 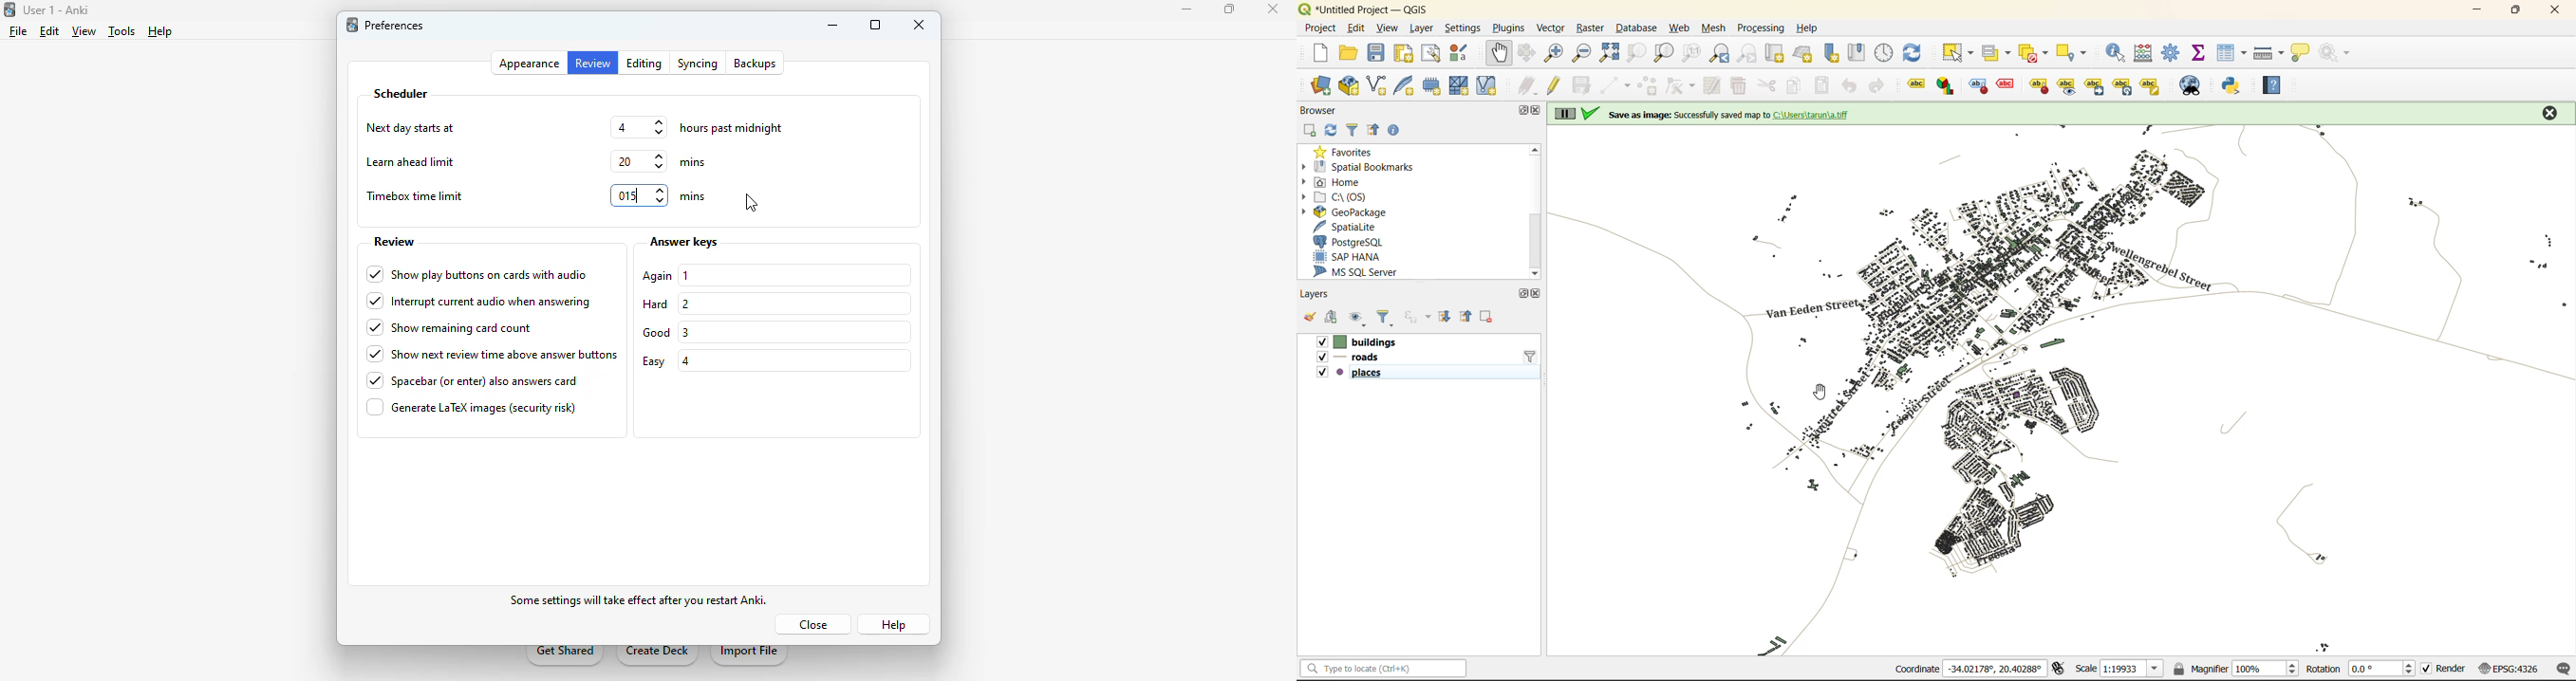 I want to click on close, so click(x=2547, y=113).